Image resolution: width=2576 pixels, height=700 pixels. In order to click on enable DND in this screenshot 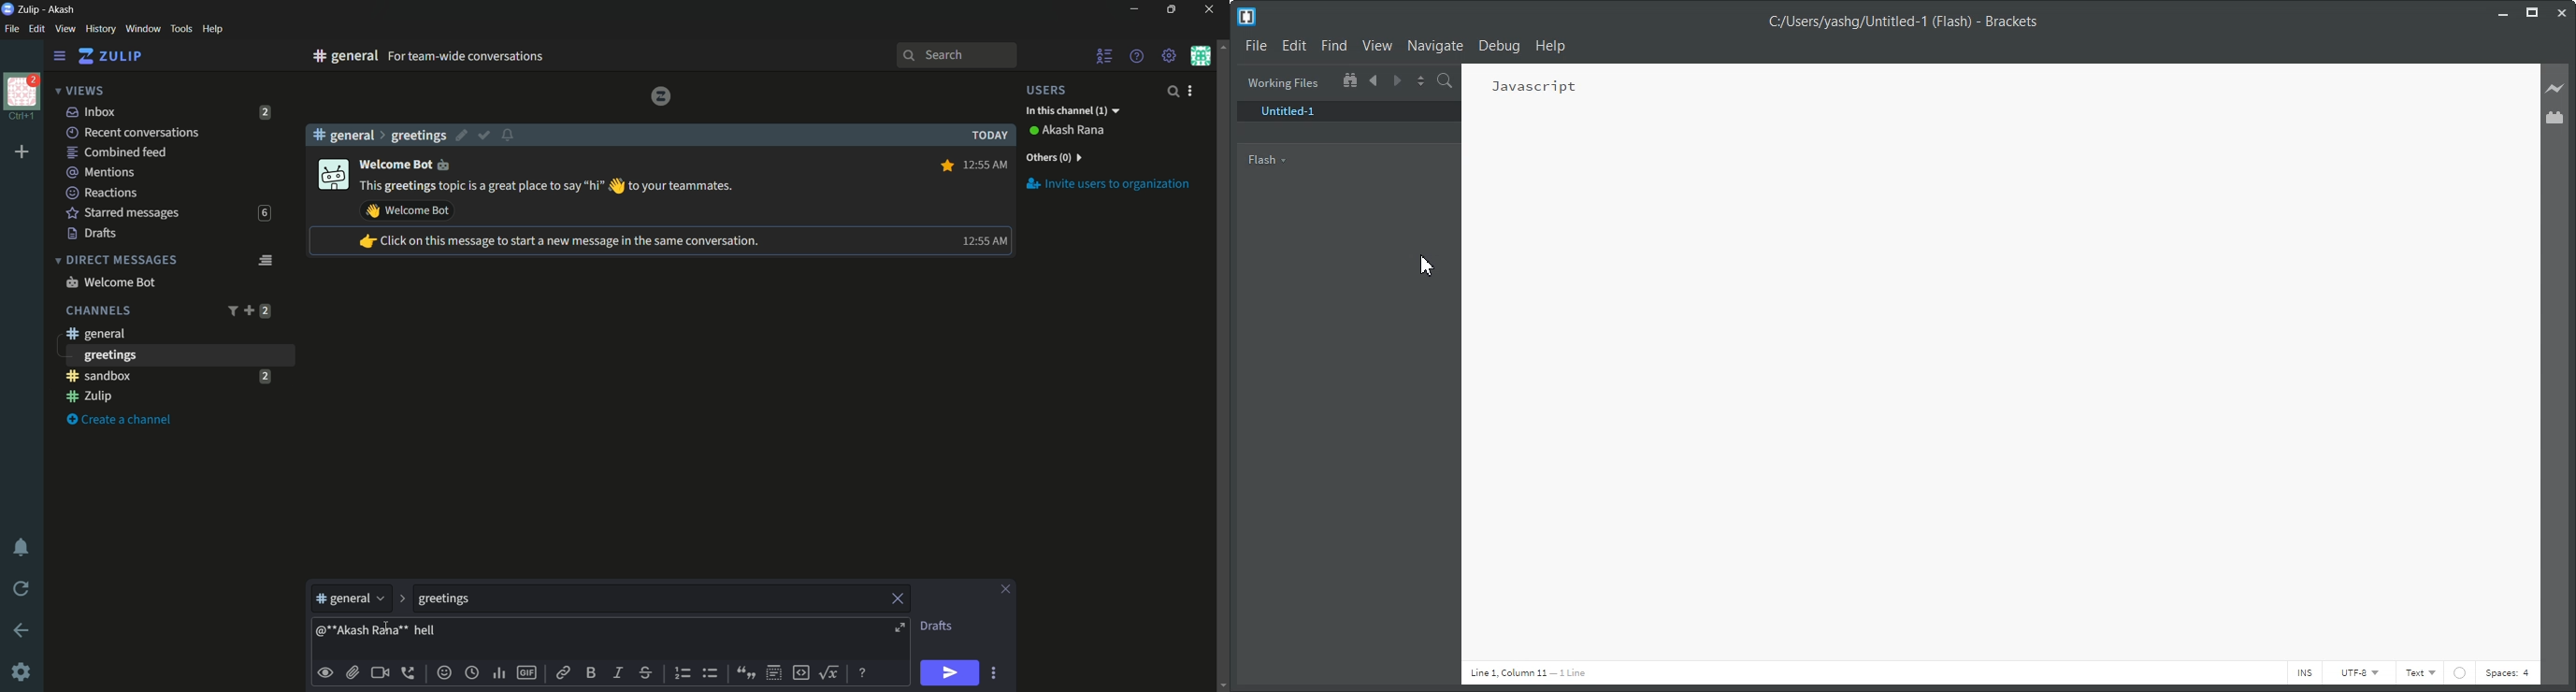, I will do `click(21, 548)`.